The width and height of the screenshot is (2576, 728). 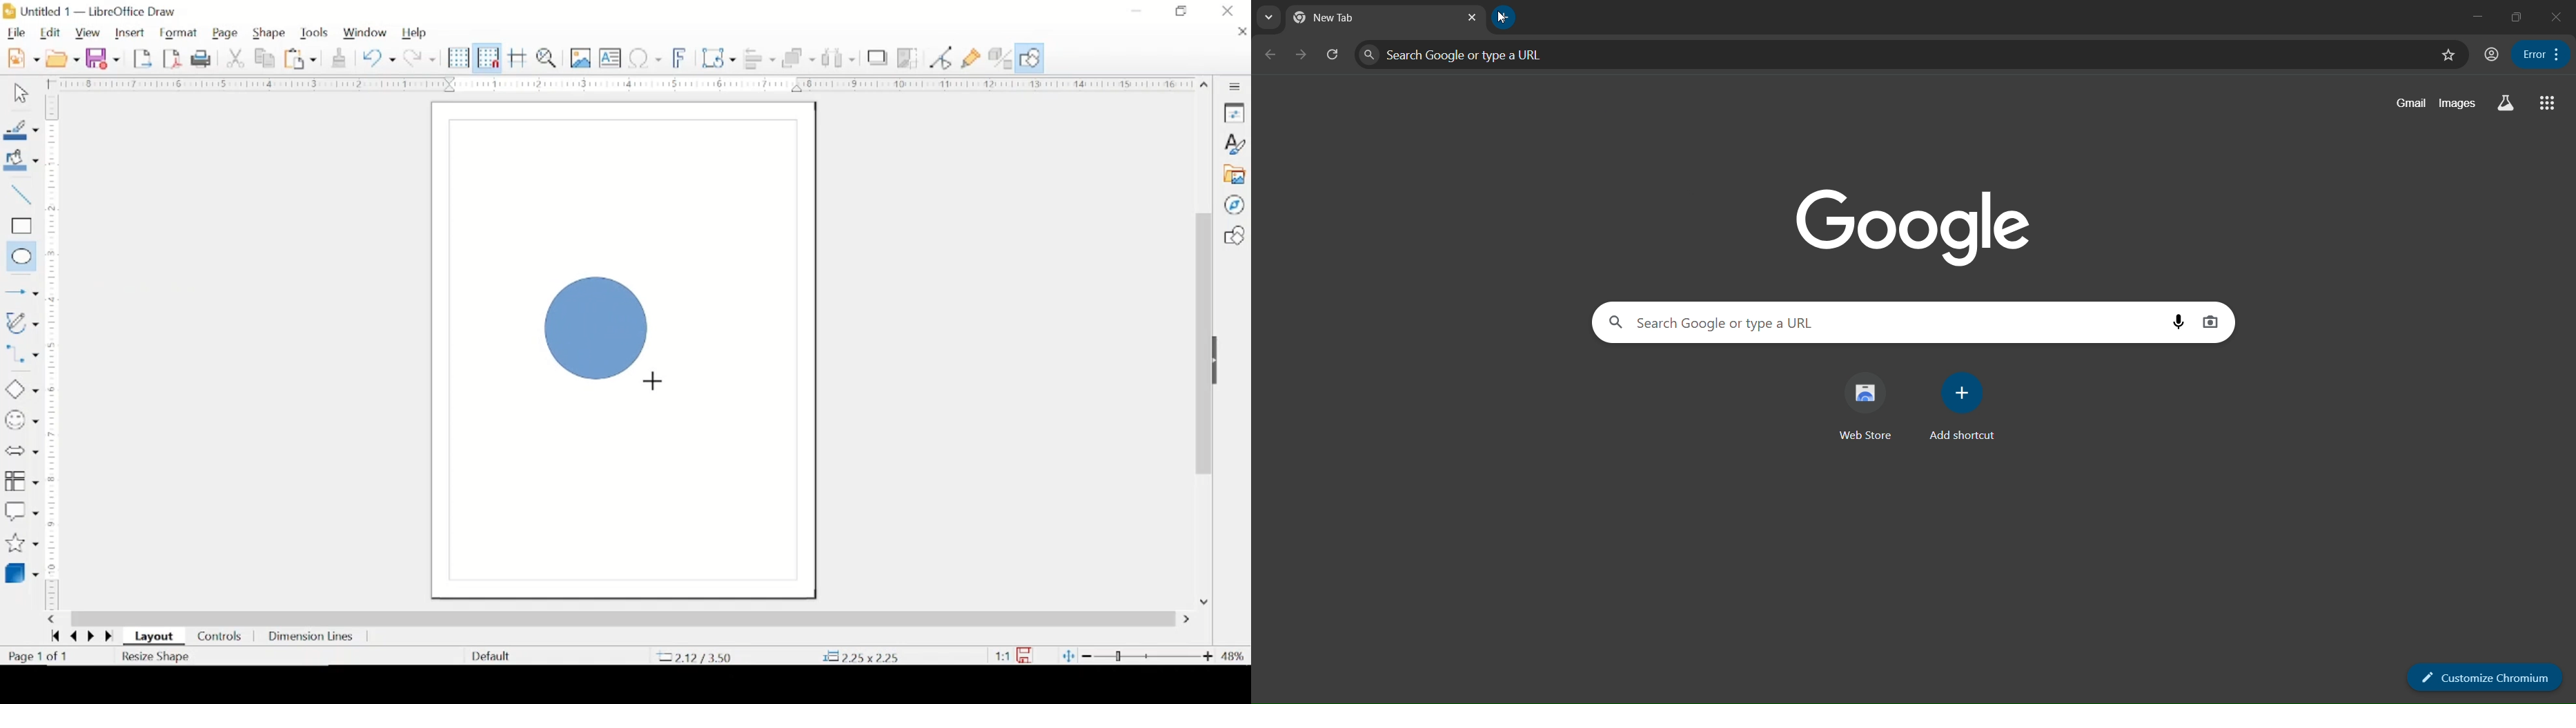 What do you see at coordinates (379, 57) in the screenshot?
I see `undo` at bounding box center [379, 57].